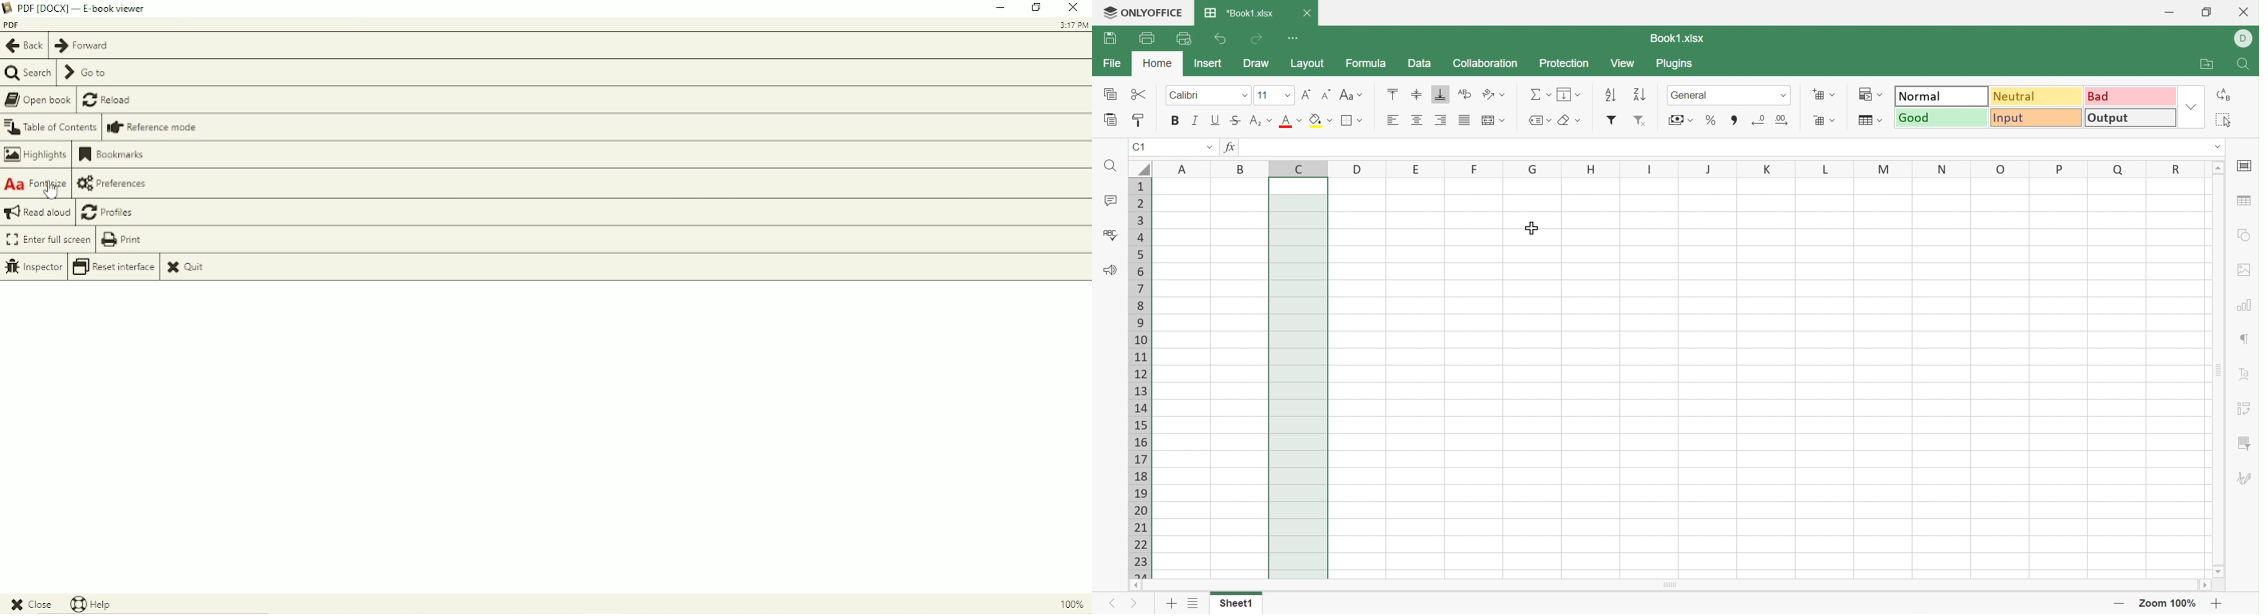 This screenshot has width=2268, height=616. What do you see at coordinates (1194, 604) in the screenshot?
I see `List of sheets` at bounding box center [1194, 604].